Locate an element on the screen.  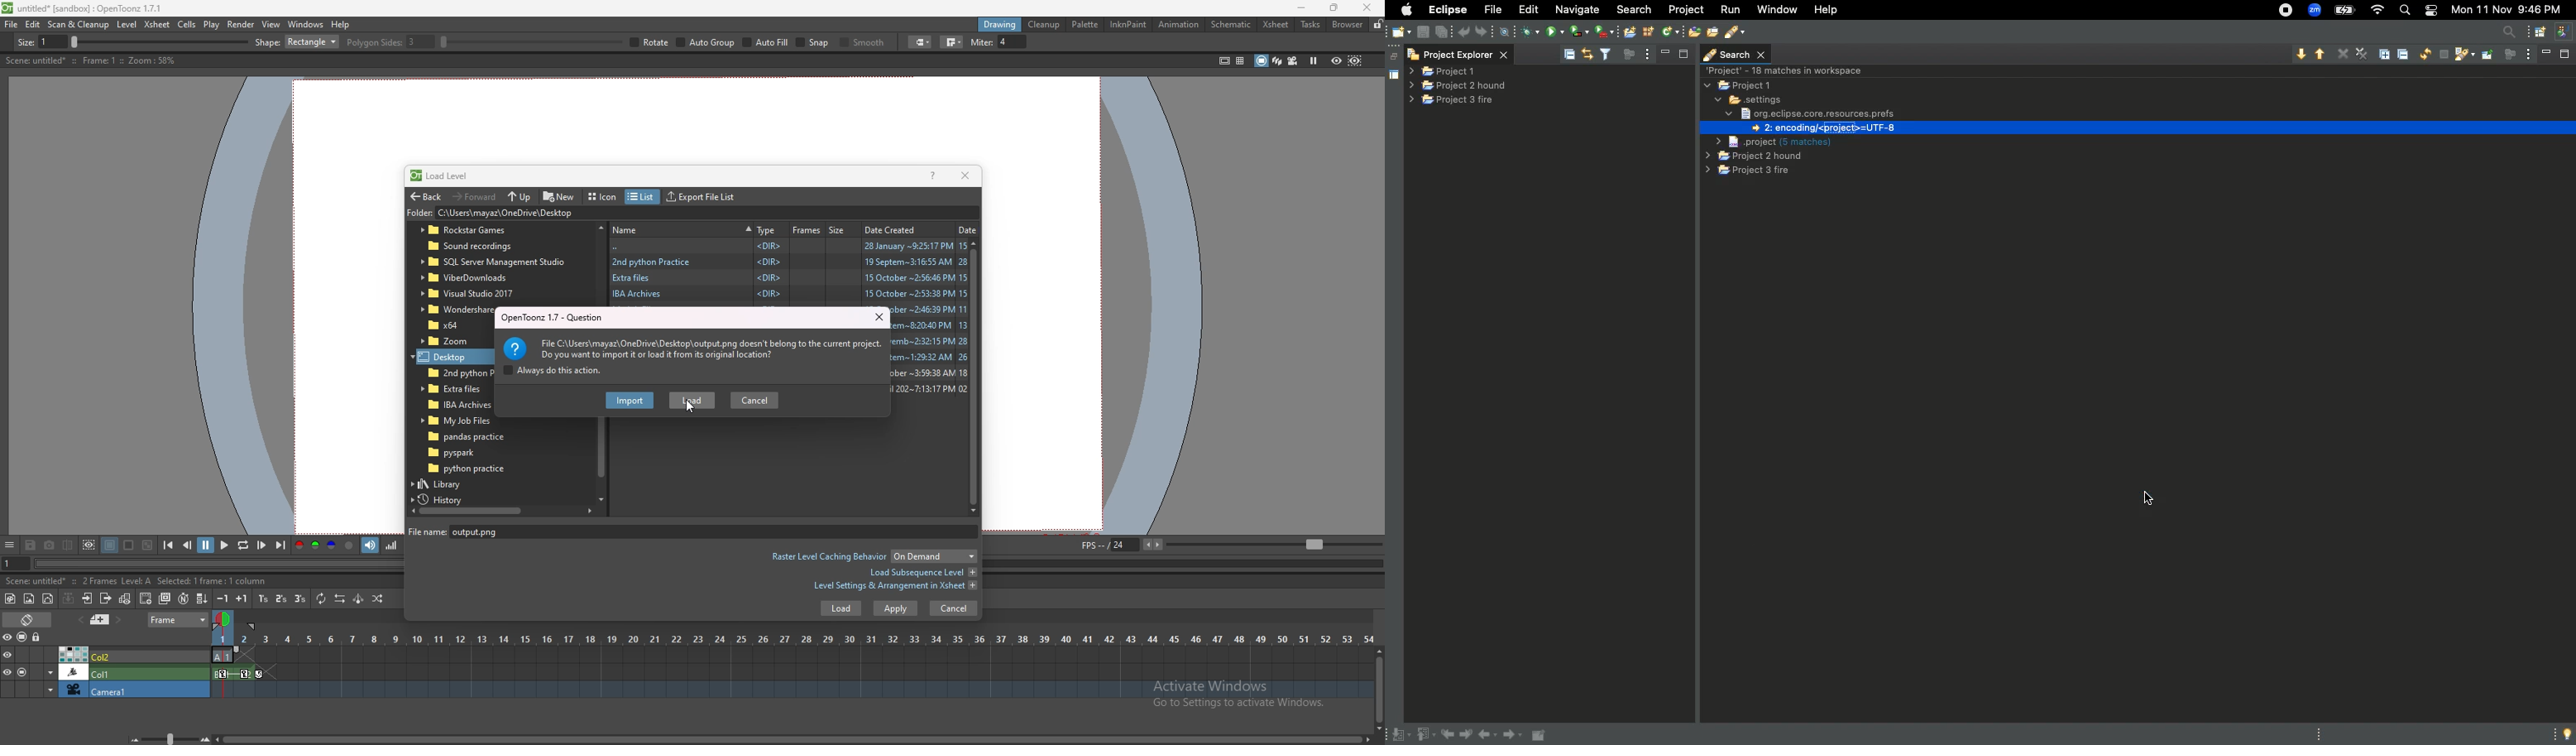
Project is located at coordinates (1689, 10).